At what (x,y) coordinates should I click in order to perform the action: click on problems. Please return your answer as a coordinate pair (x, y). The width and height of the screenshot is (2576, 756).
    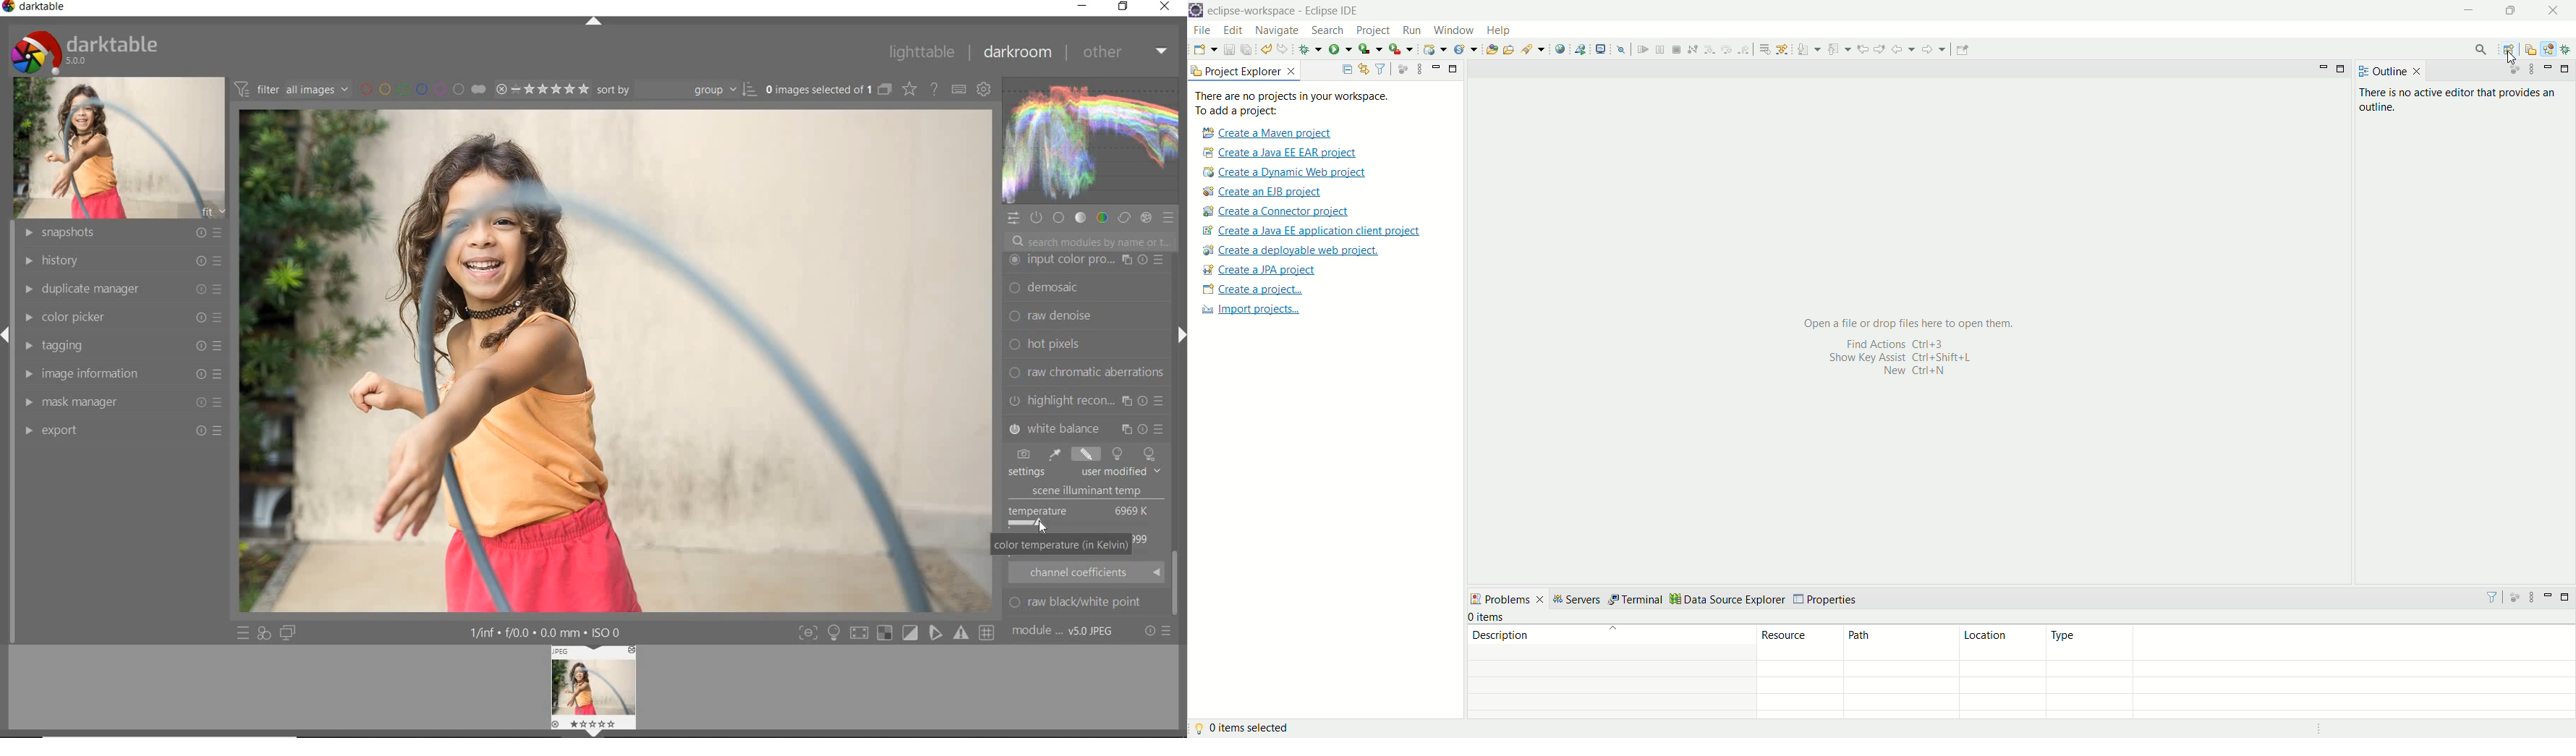
    Looking at the image, I should click on (1509, 601).